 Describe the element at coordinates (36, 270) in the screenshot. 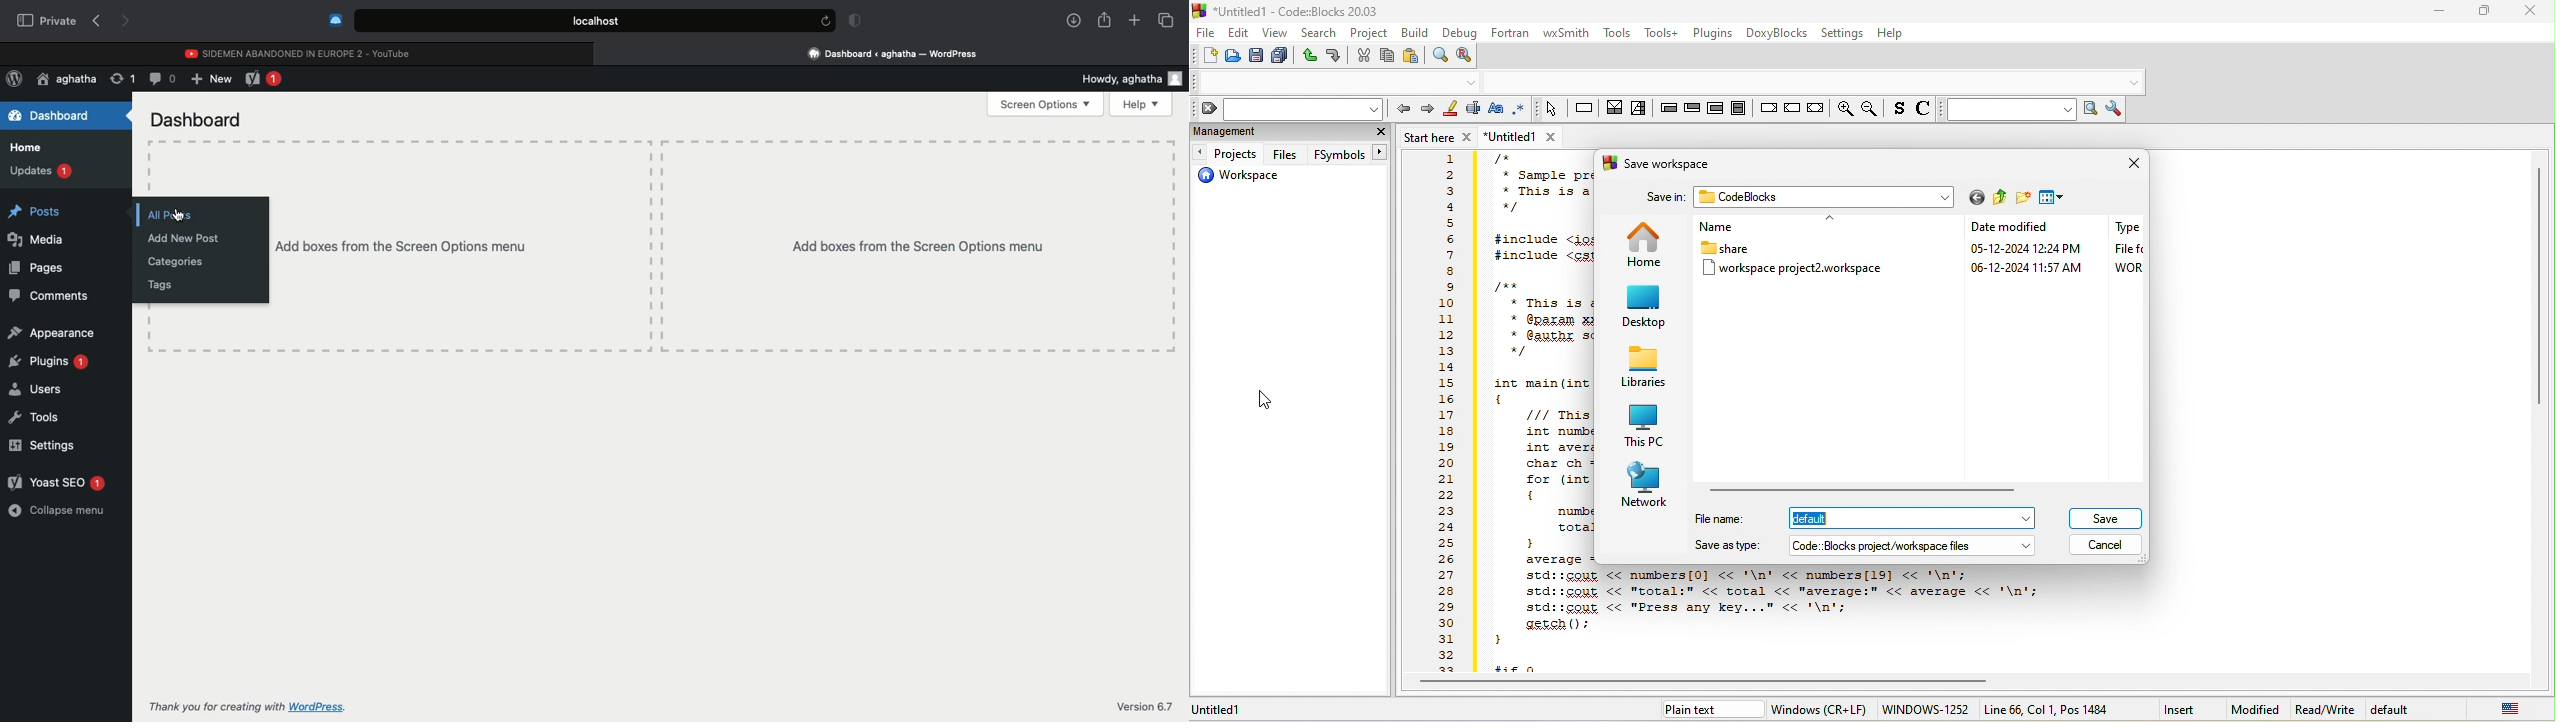

I see `Pages` at that location.